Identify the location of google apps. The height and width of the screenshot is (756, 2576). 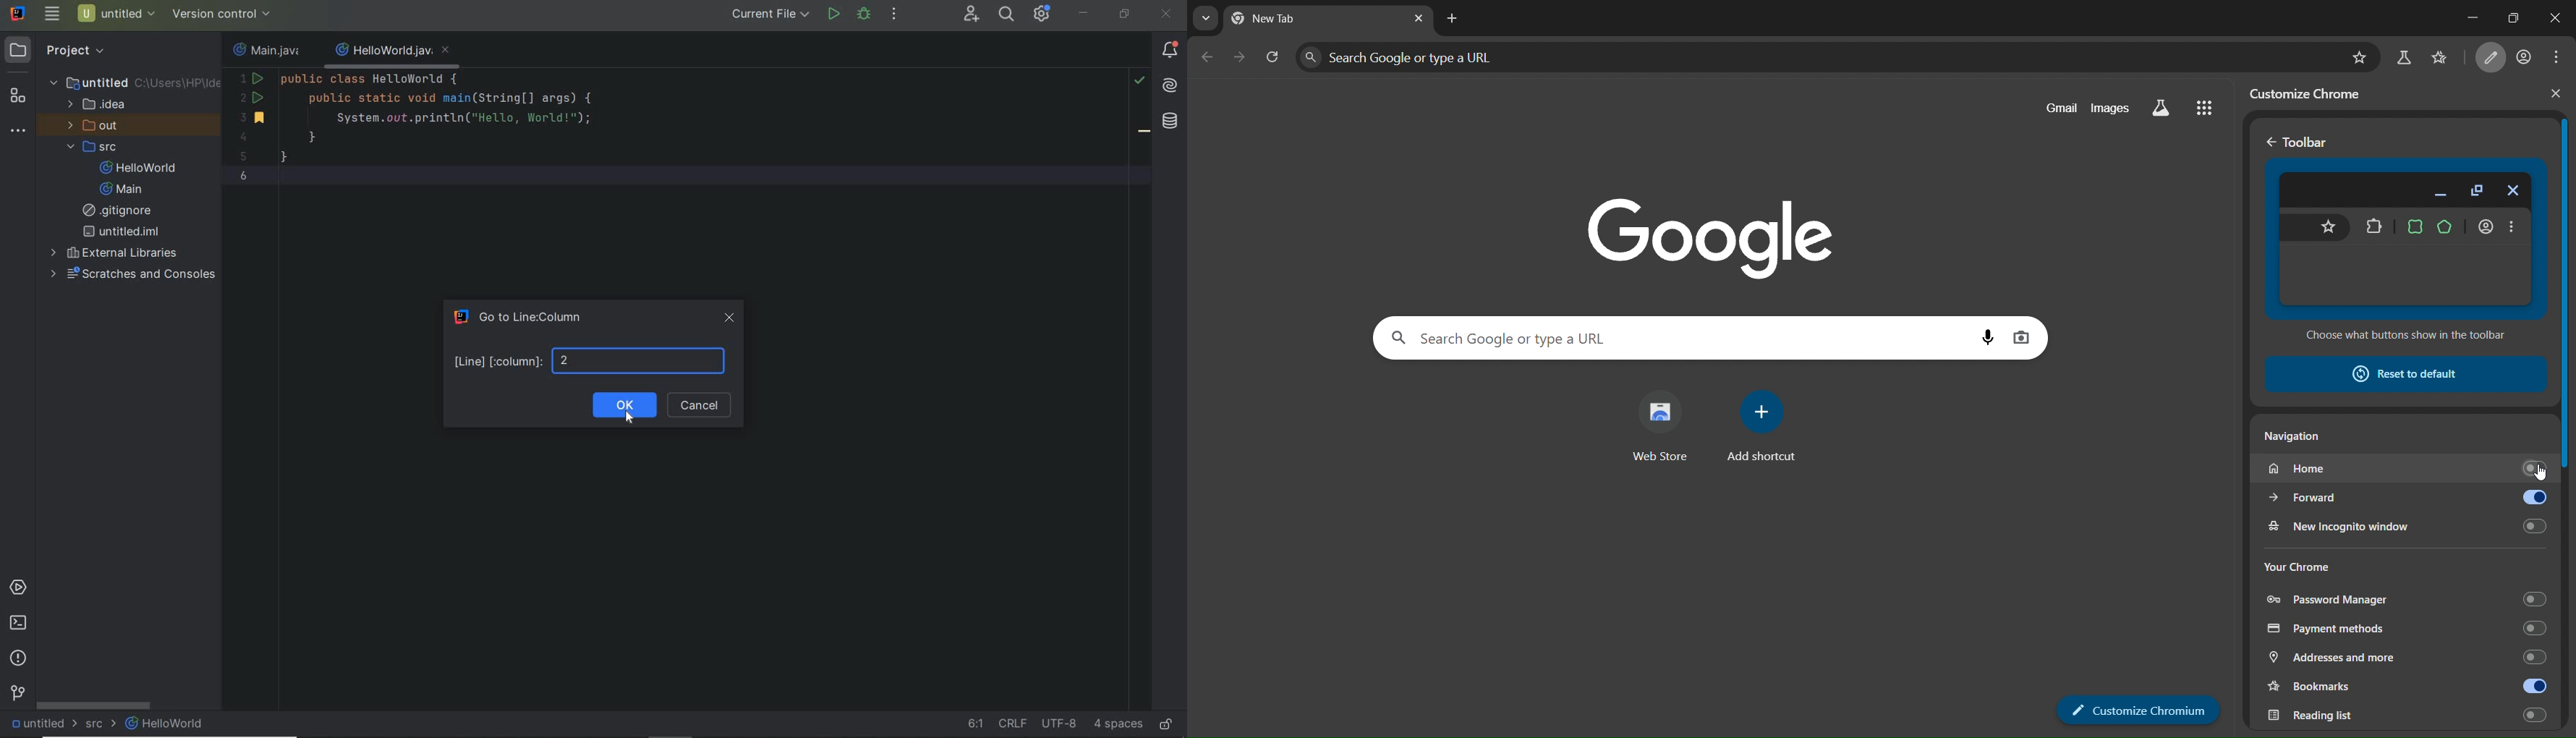
(2211, 110).